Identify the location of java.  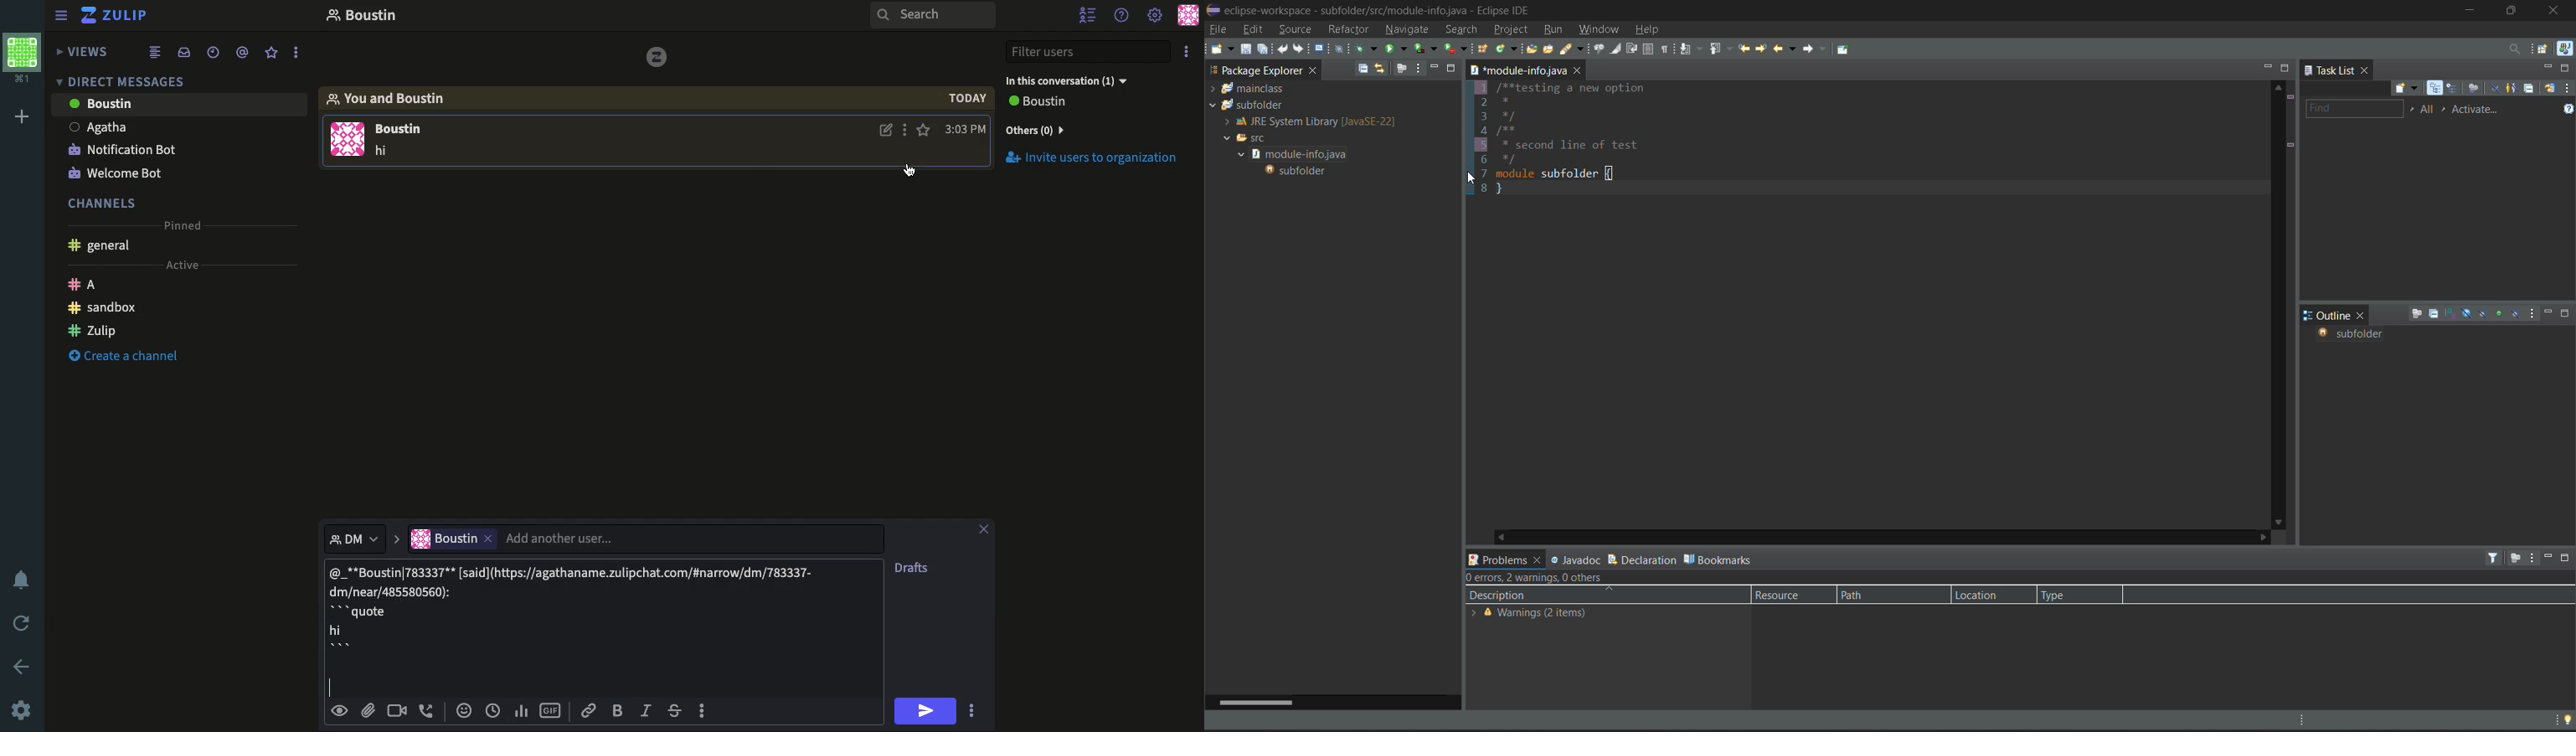
(2565, 49).